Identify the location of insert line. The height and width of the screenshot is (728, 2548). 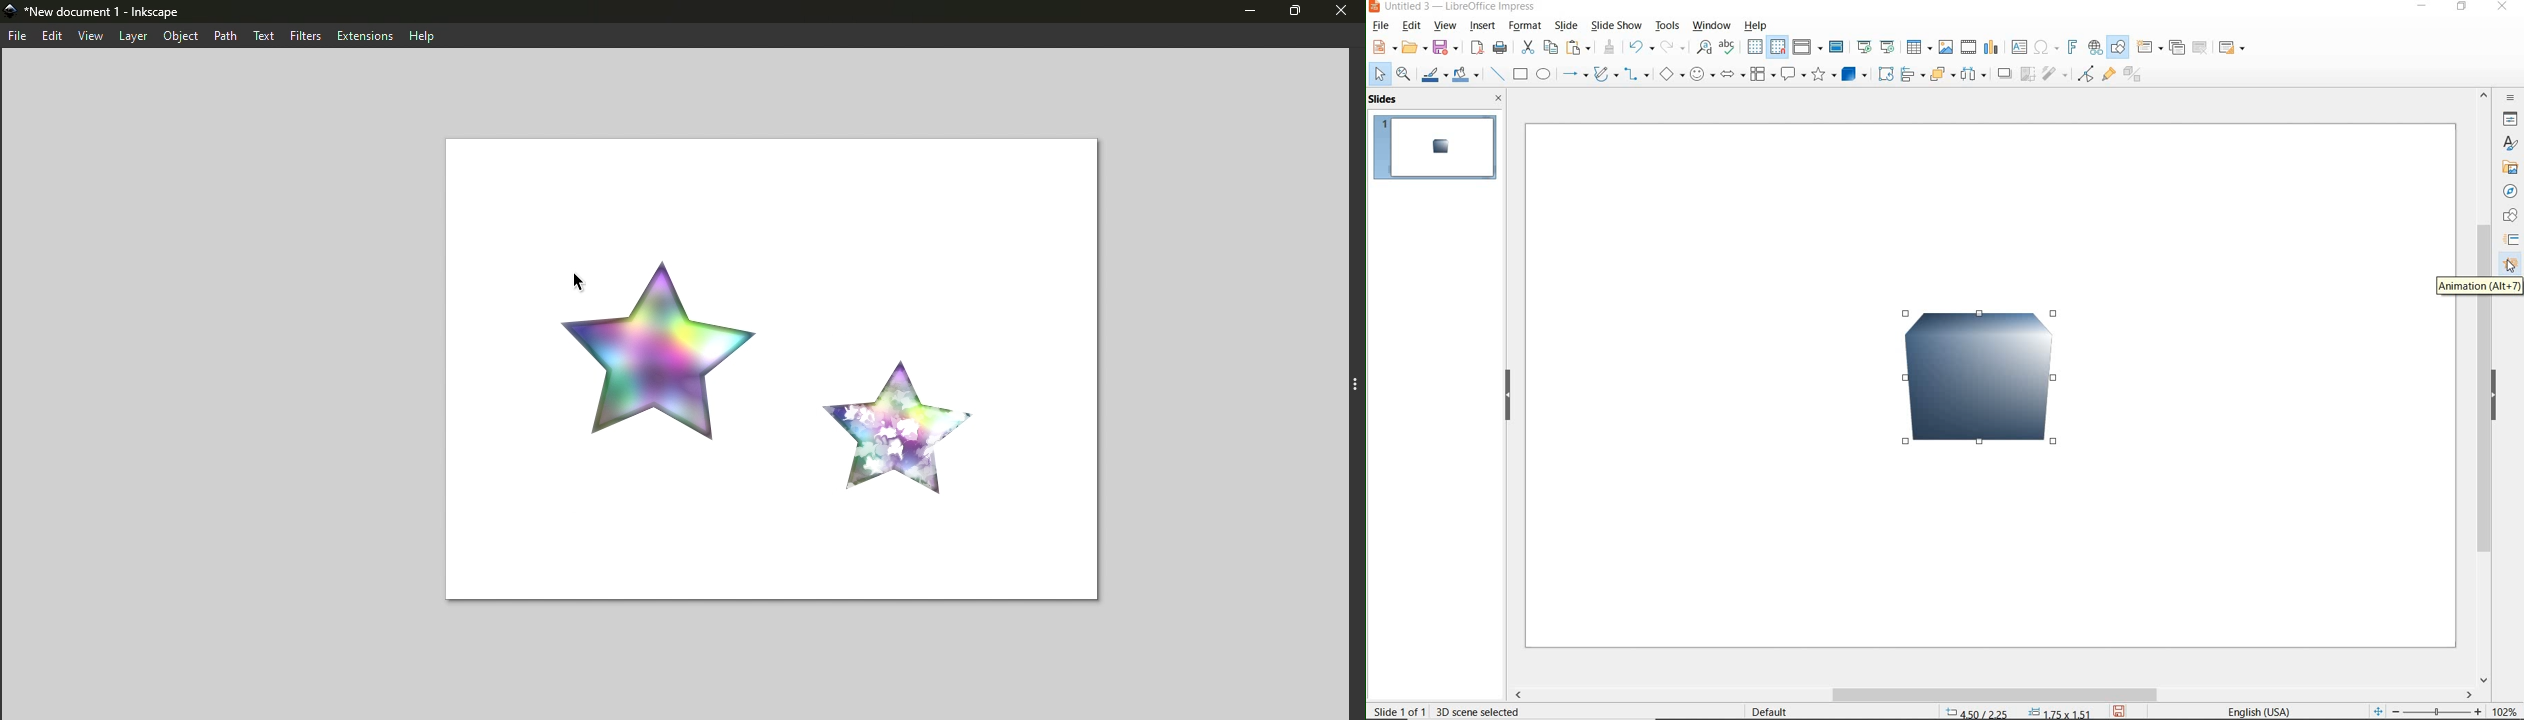
(1498, 74).